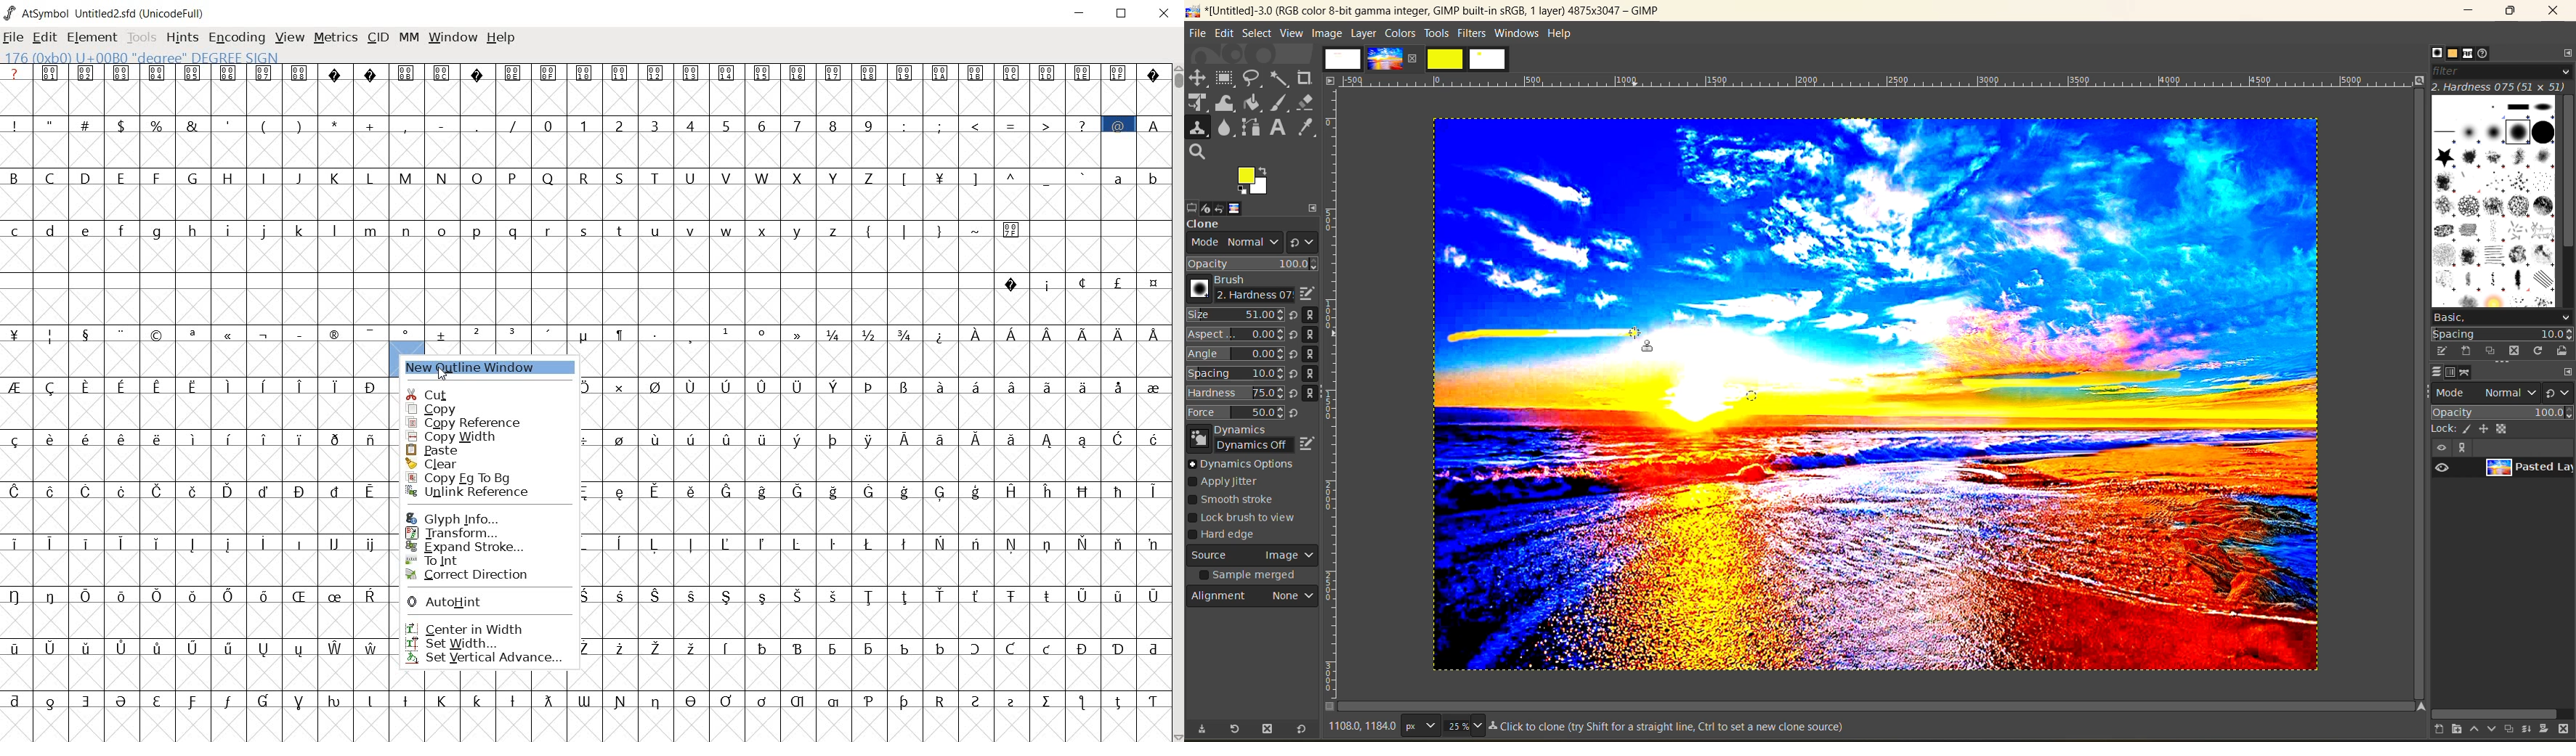  I want to click on lock brush to view, so click(1249, 518).